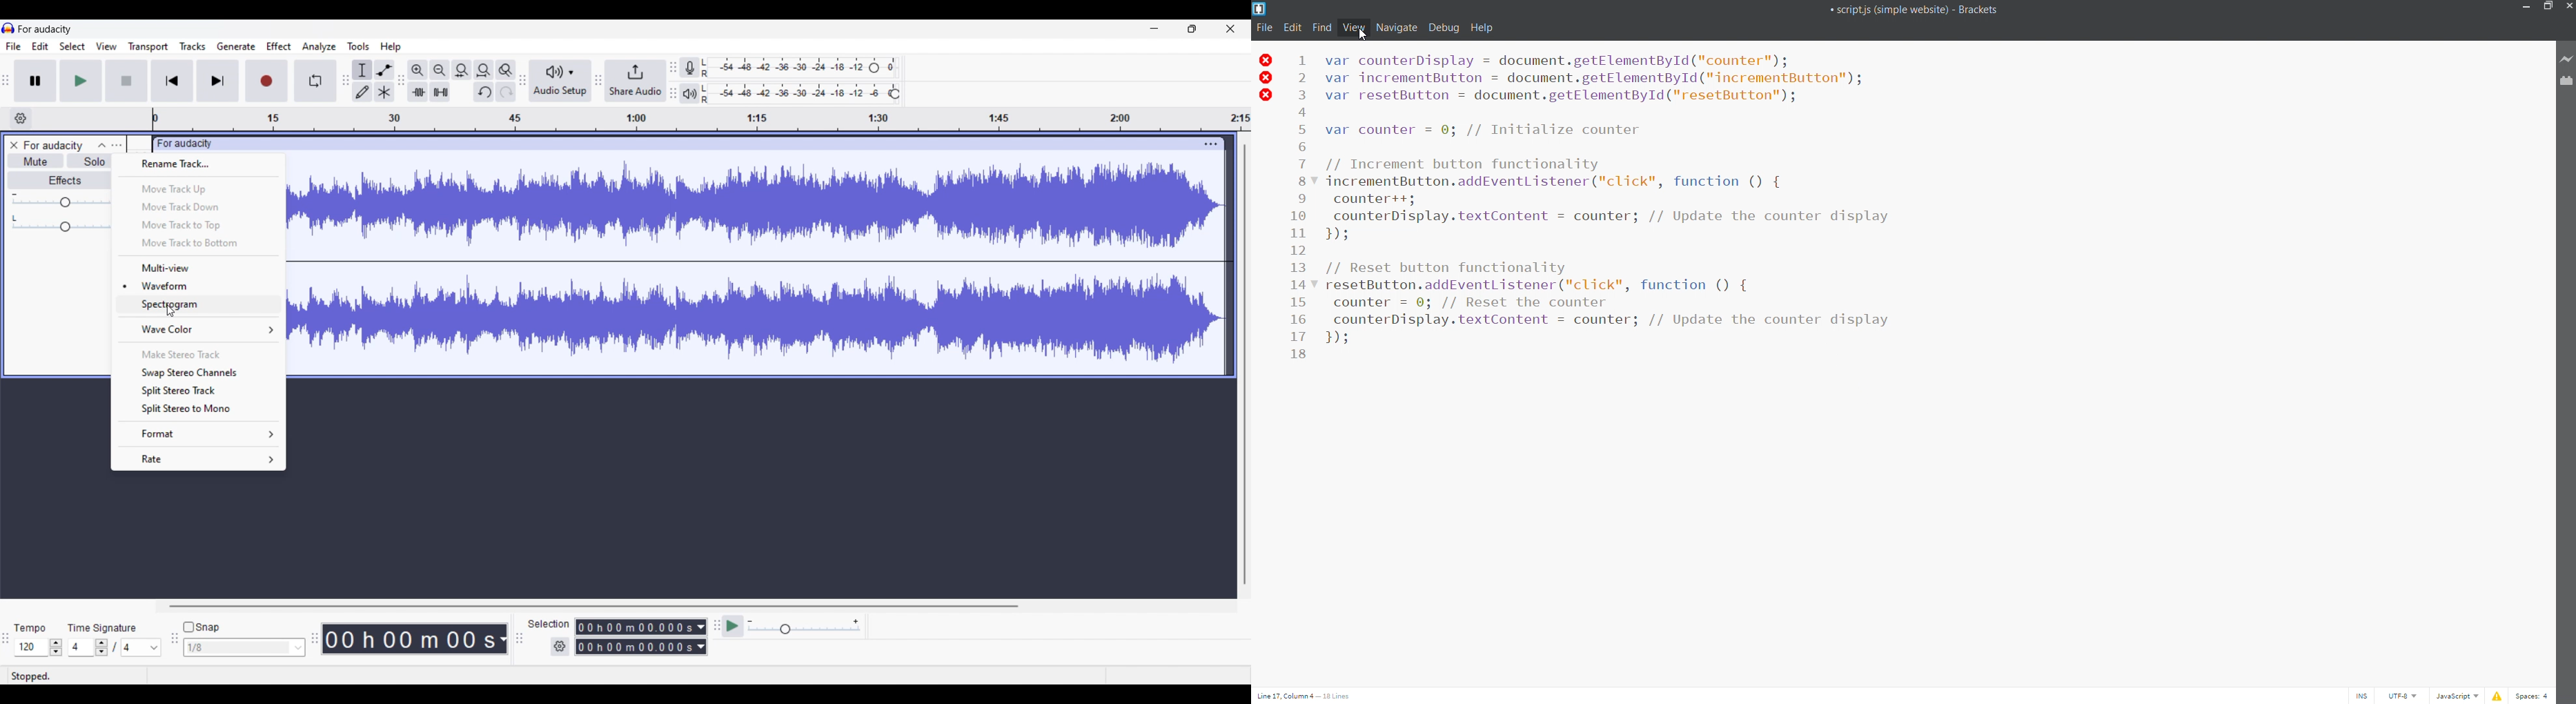  What do you see at coordinates (484, 70) in the screenshot?
I see `Fit projection to width` at bounding box center [484, 70].